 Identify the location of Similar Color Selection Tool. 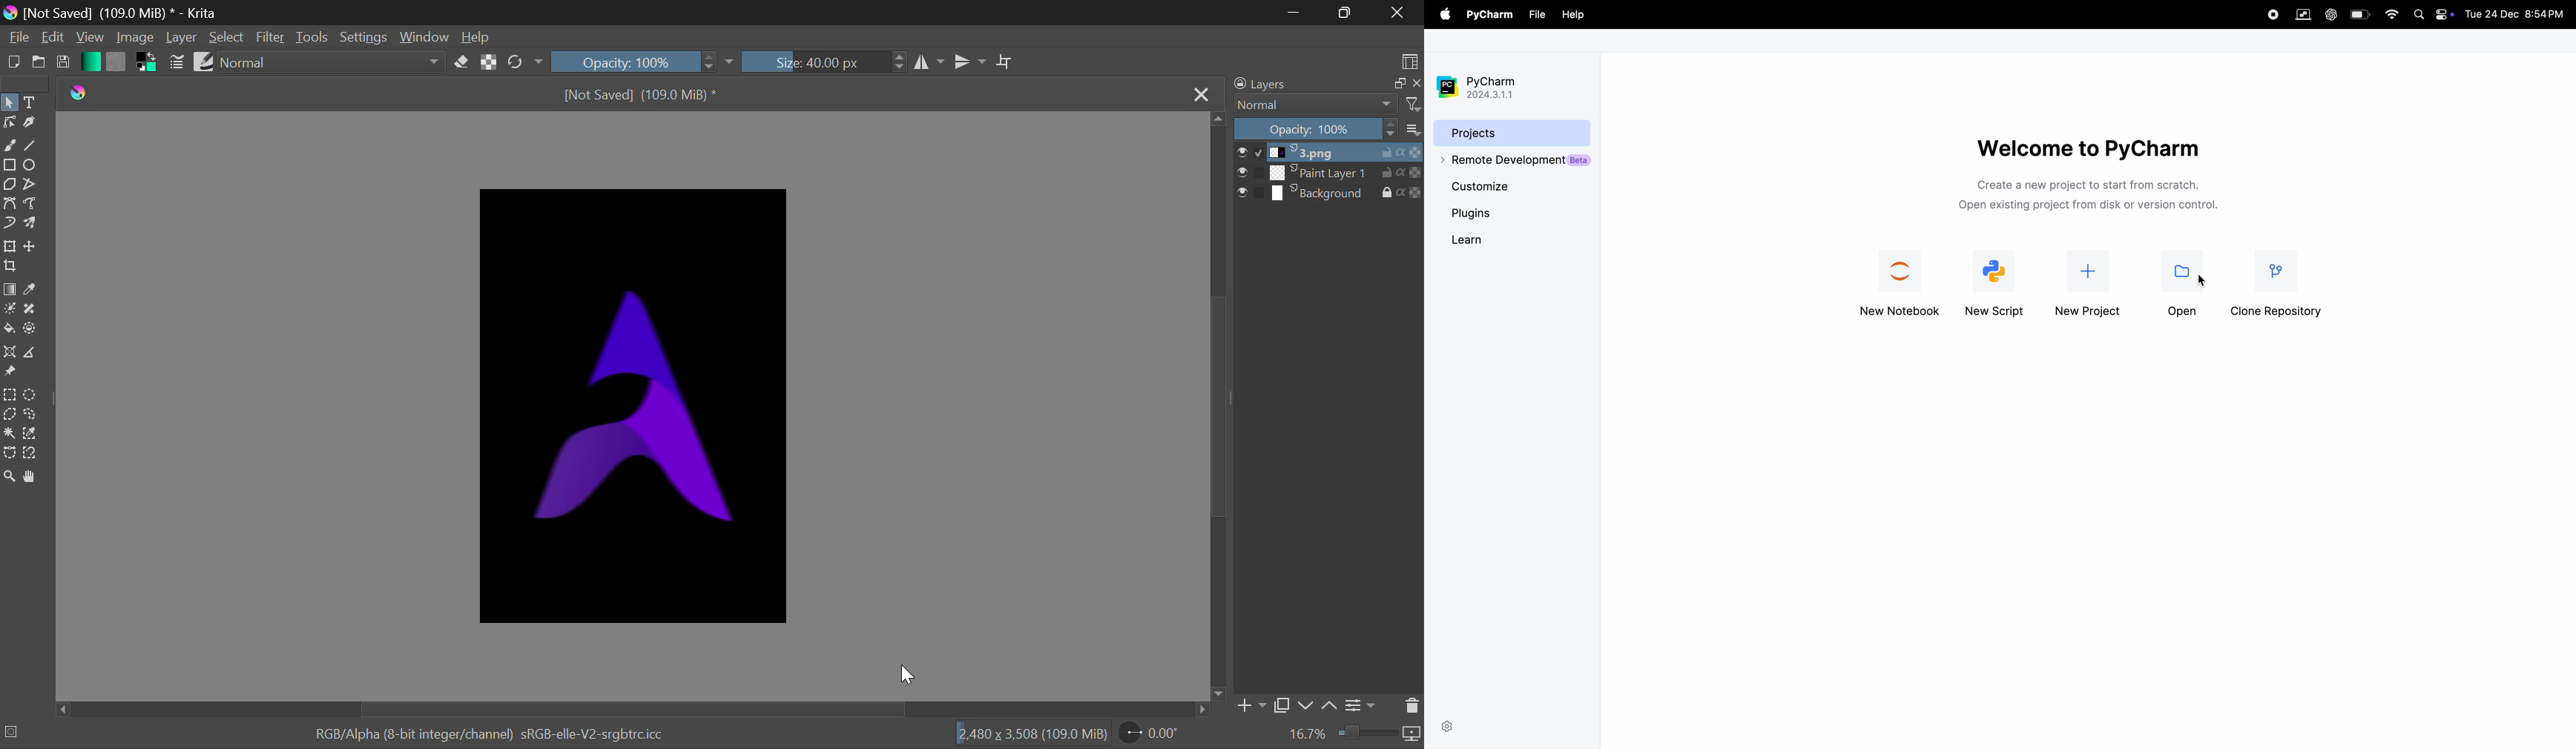
(36, 435).